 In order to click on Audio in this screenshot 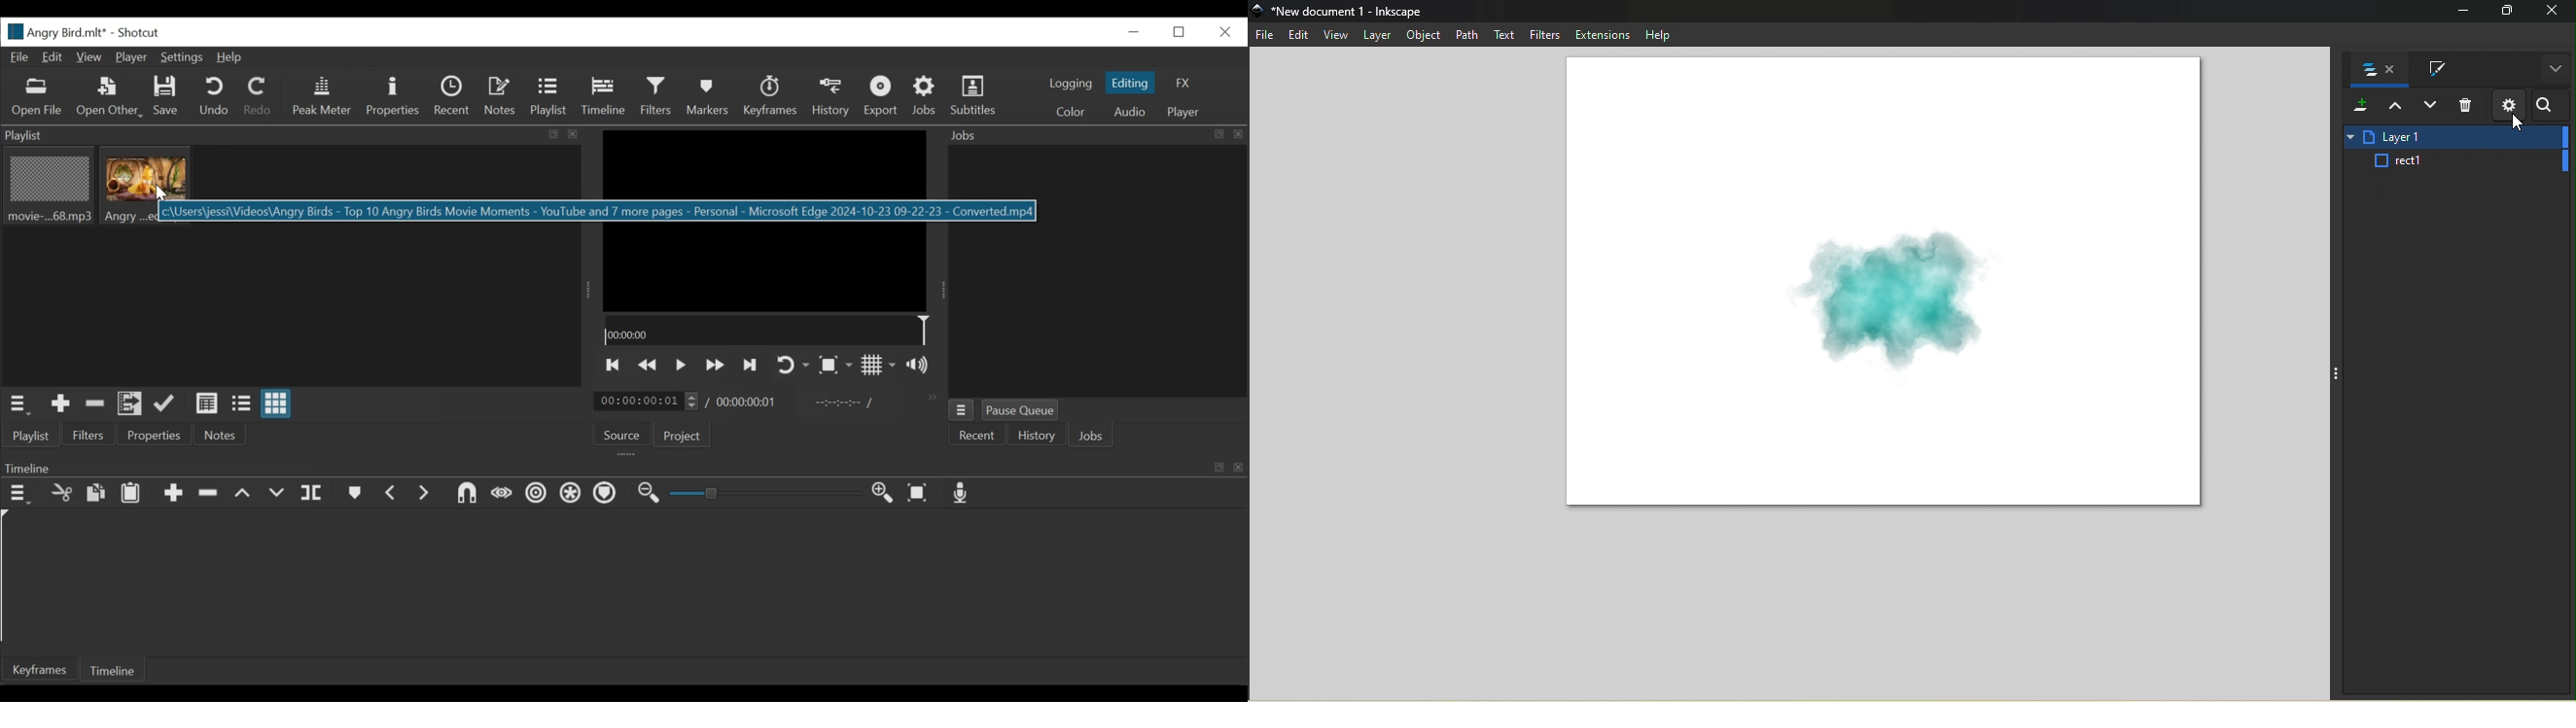, I will do `click(1128, 111)`.